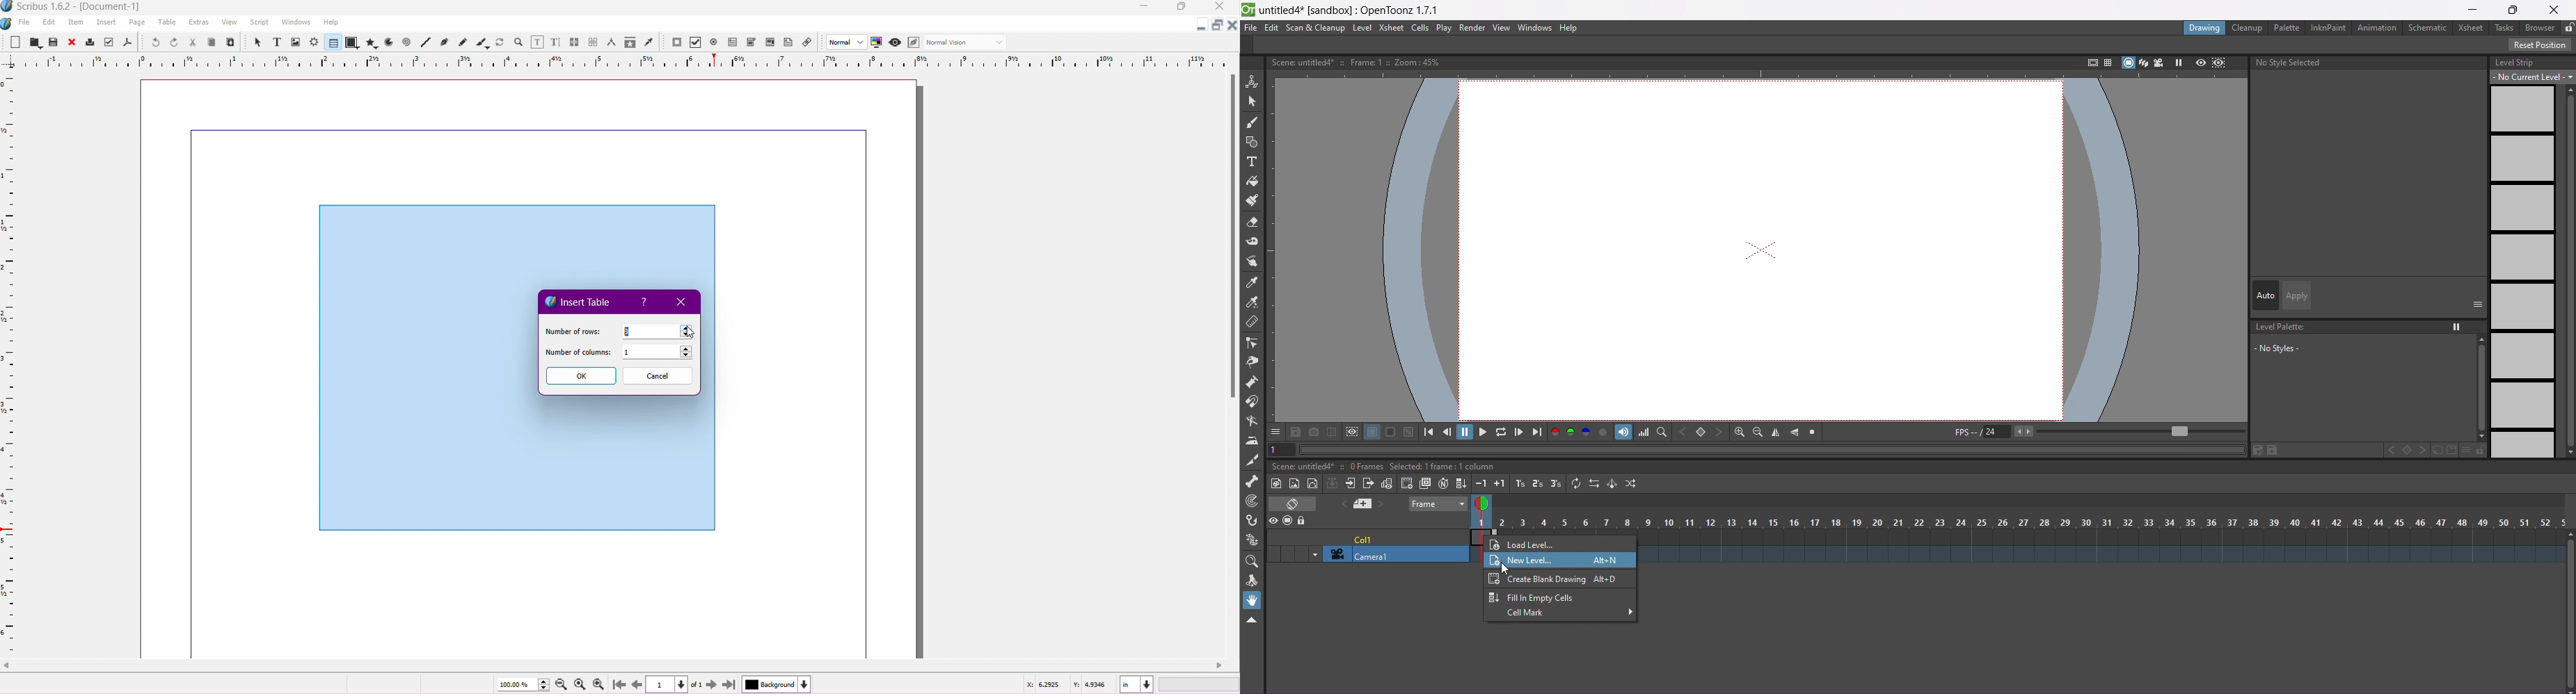 Image resolution: width=2576 pixels, height=700 pixels. What do you see at coordinates (2285, 27) in the screenshot?
I see `palette` at bounding box center [2285, 27].